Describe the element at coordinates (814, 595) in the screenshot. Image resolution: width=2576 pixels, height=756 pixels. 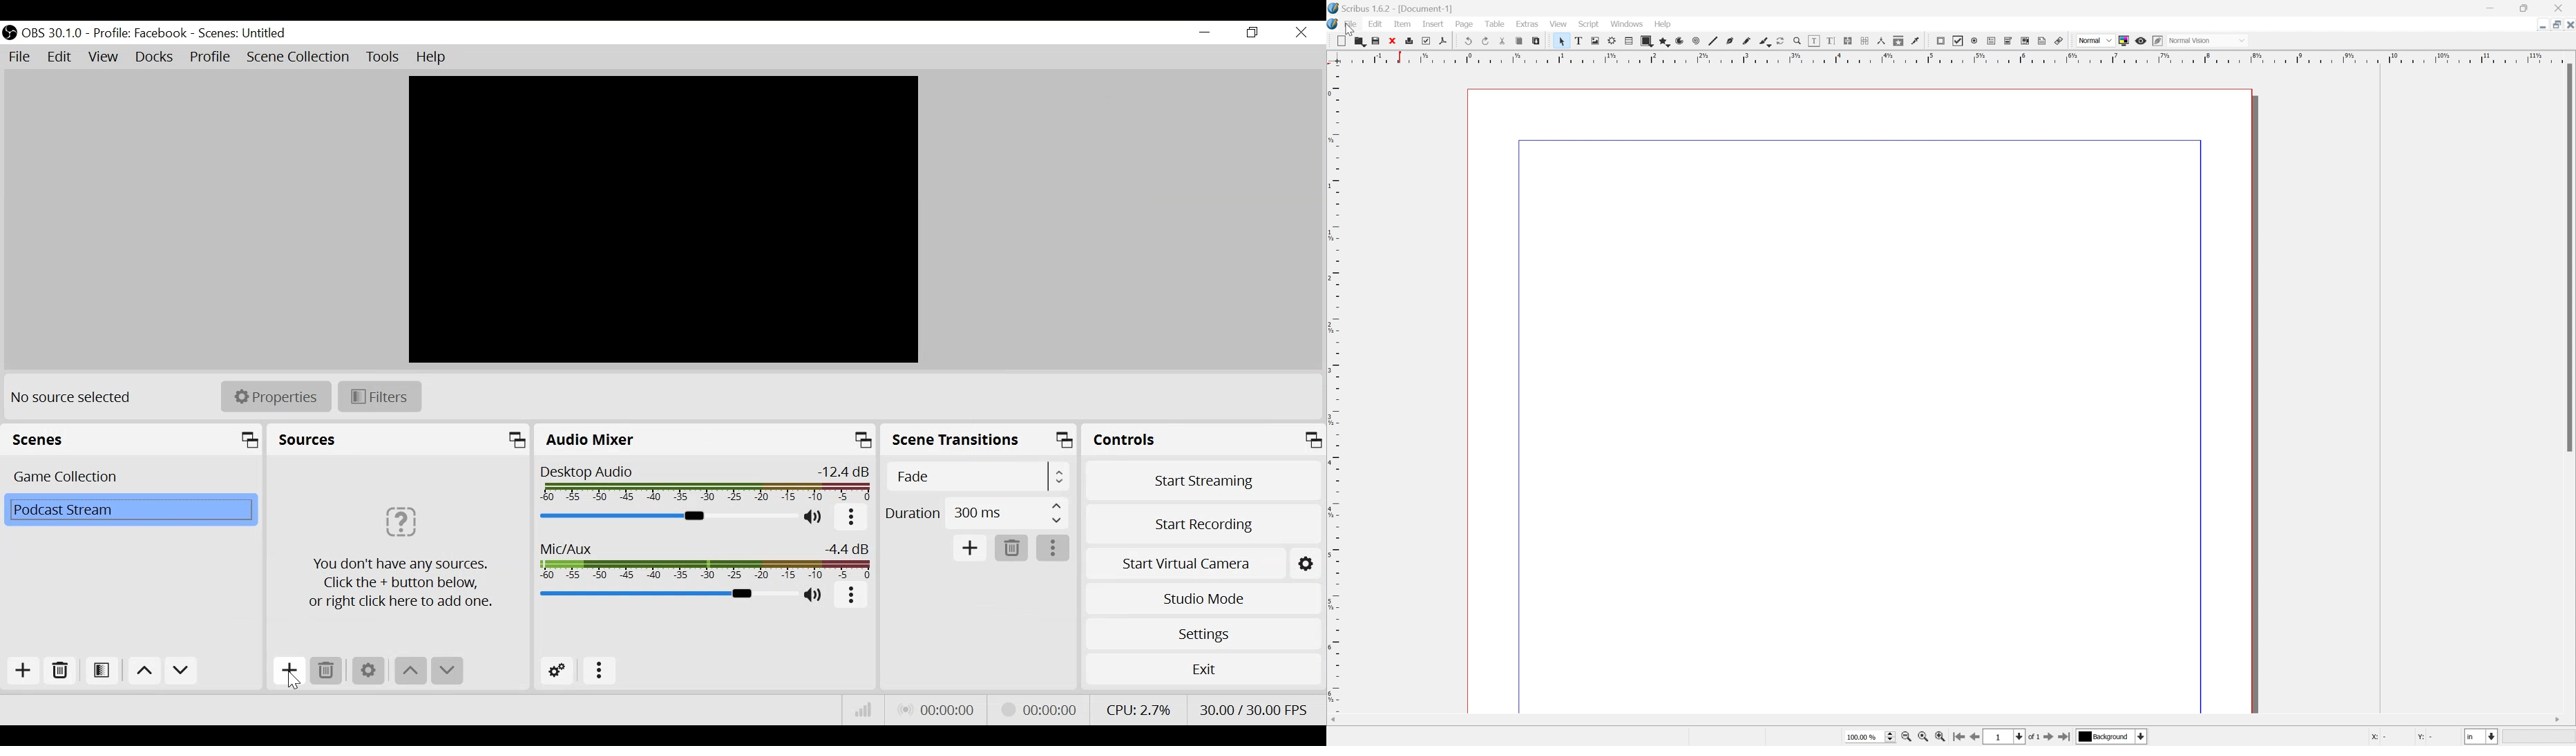
I see `(un)mute` at that location.